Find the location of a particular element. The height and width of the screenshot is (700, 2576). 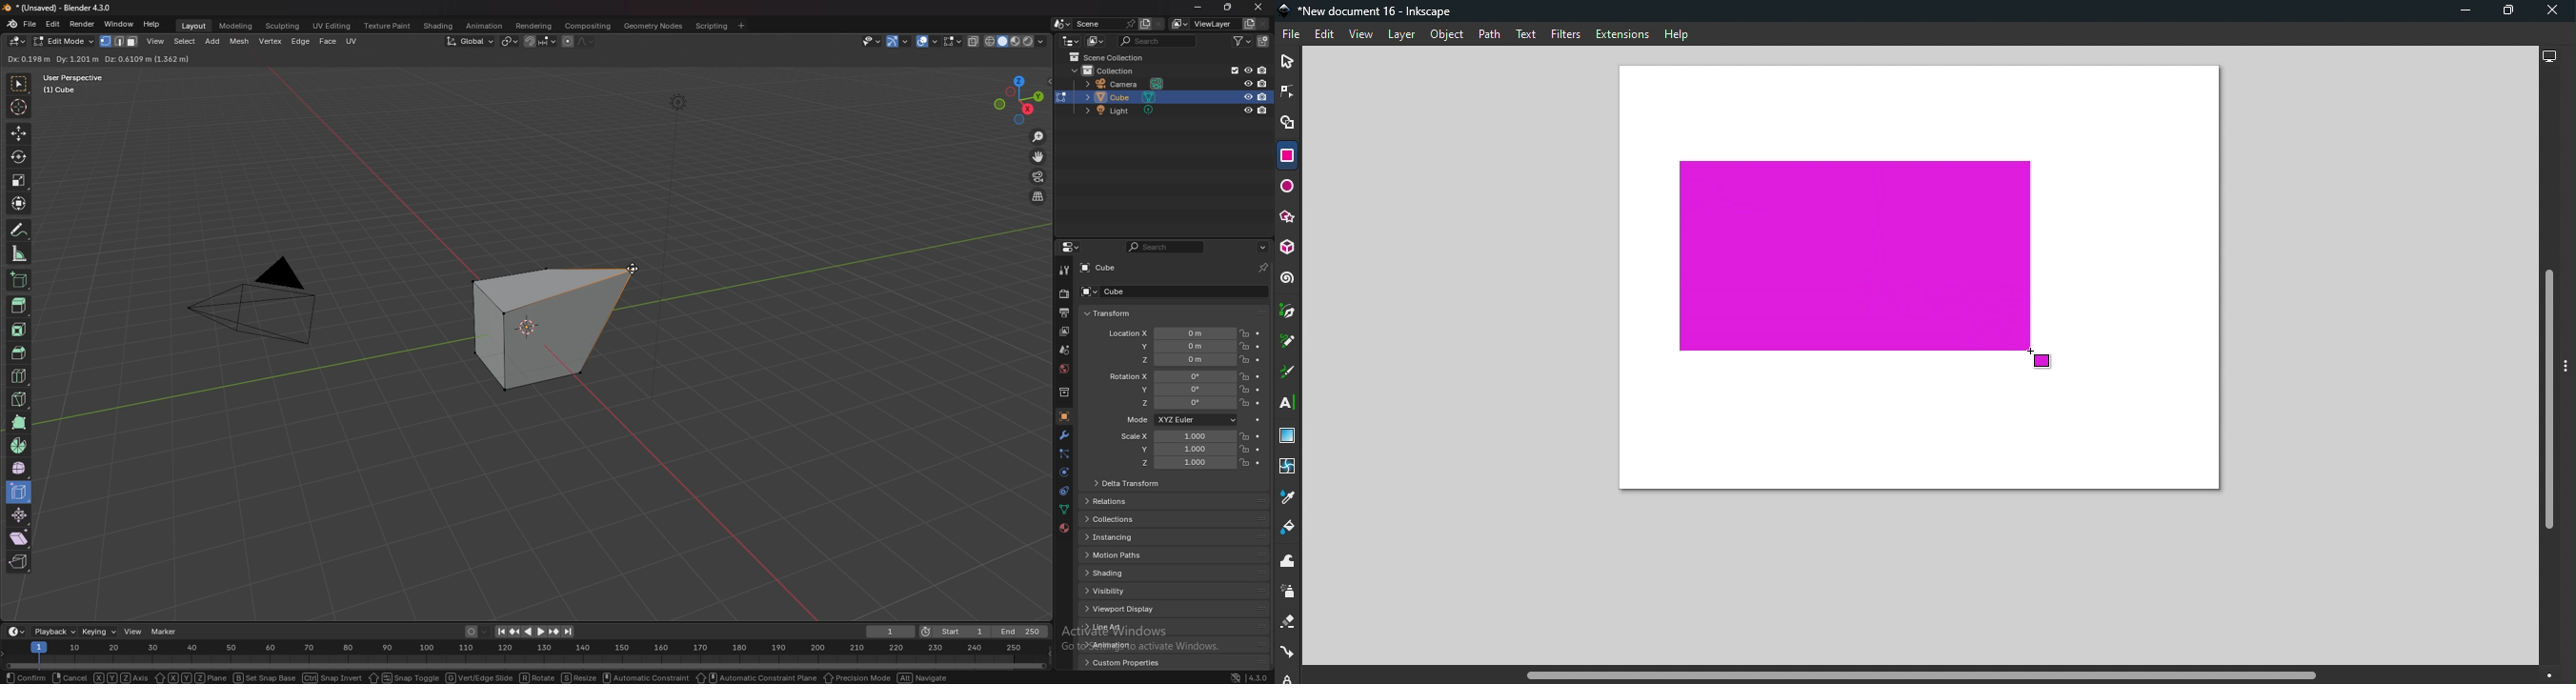

minimize is located at coordinates (1198, 7).